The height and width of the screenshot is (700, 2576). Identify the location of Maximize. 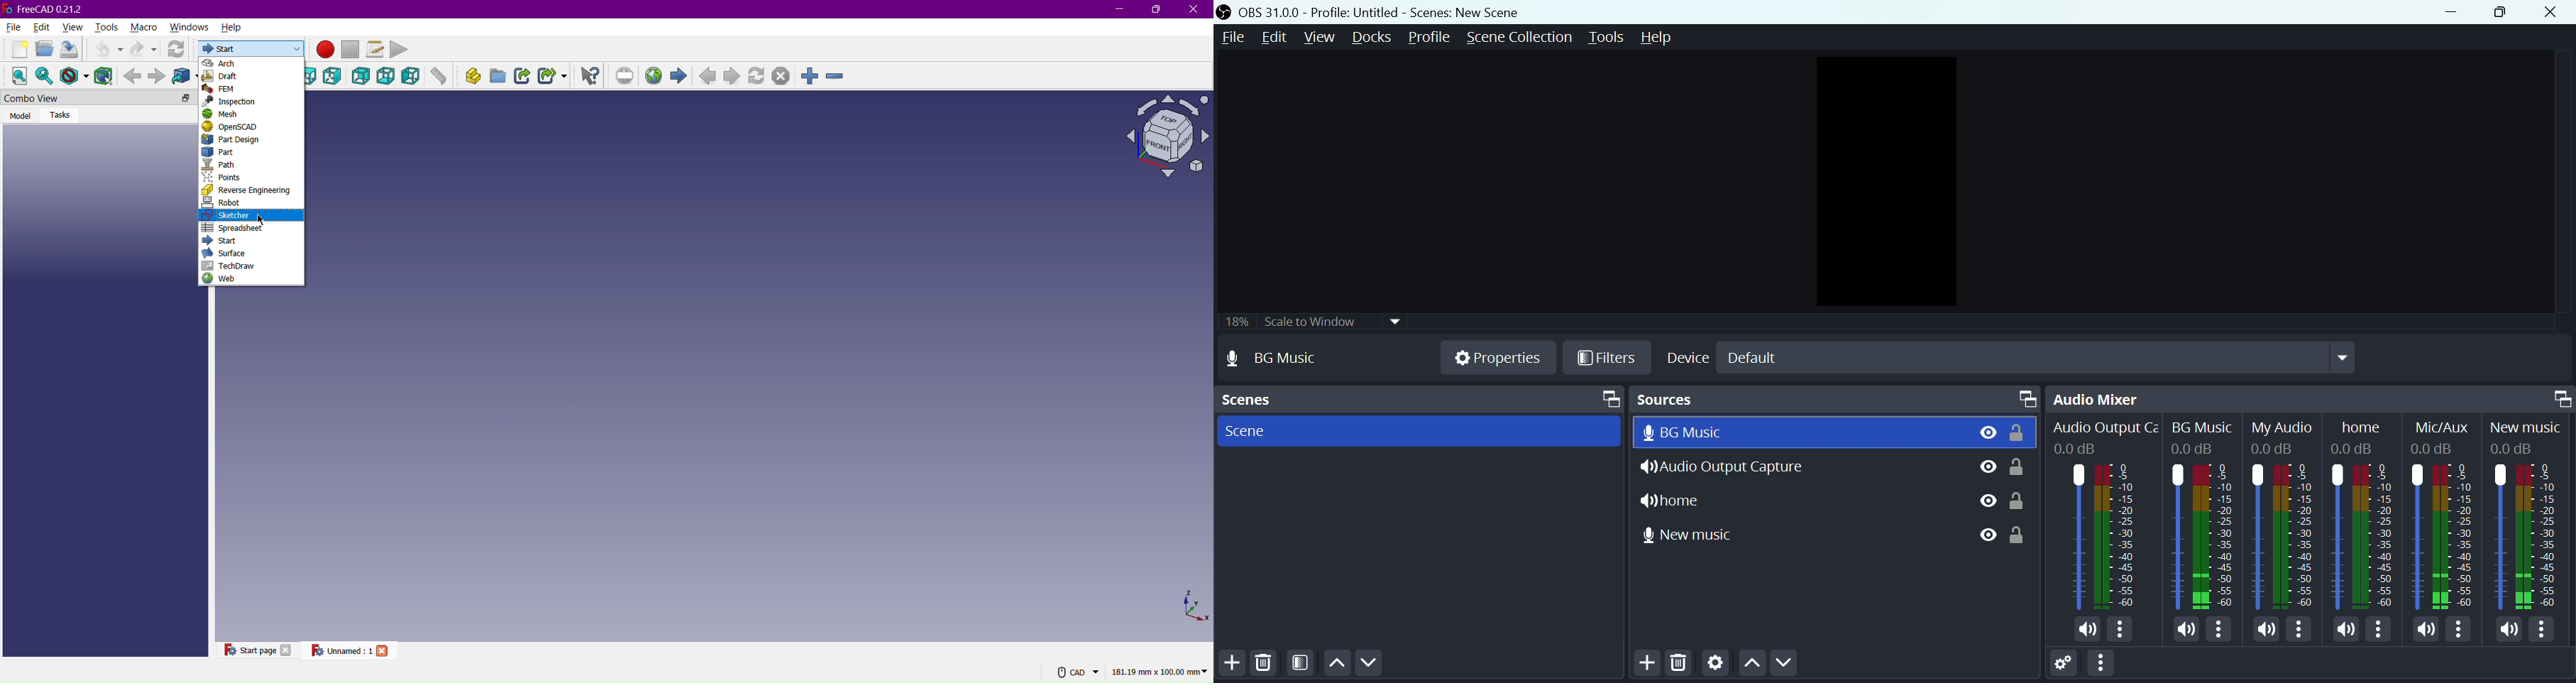
(1156, 9).